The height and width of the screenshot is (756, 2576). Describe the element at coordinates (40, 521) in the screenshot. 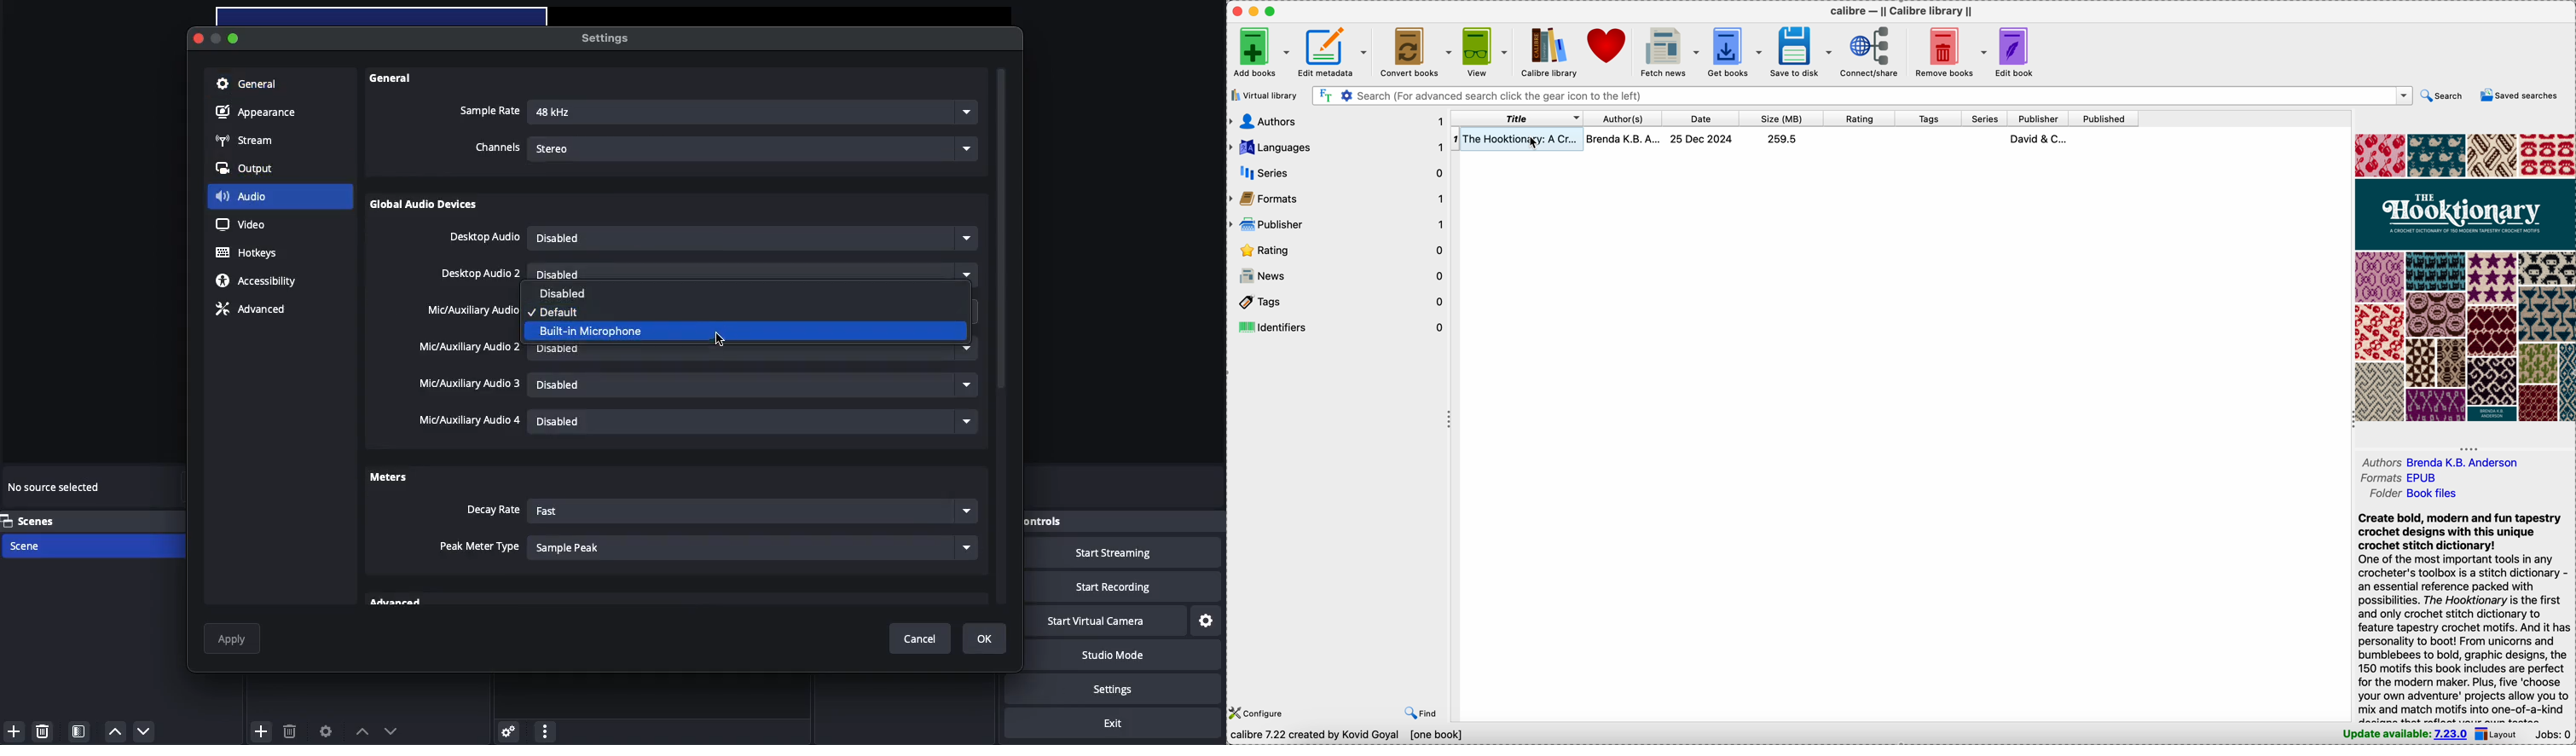

I see `Scenes` at that location.